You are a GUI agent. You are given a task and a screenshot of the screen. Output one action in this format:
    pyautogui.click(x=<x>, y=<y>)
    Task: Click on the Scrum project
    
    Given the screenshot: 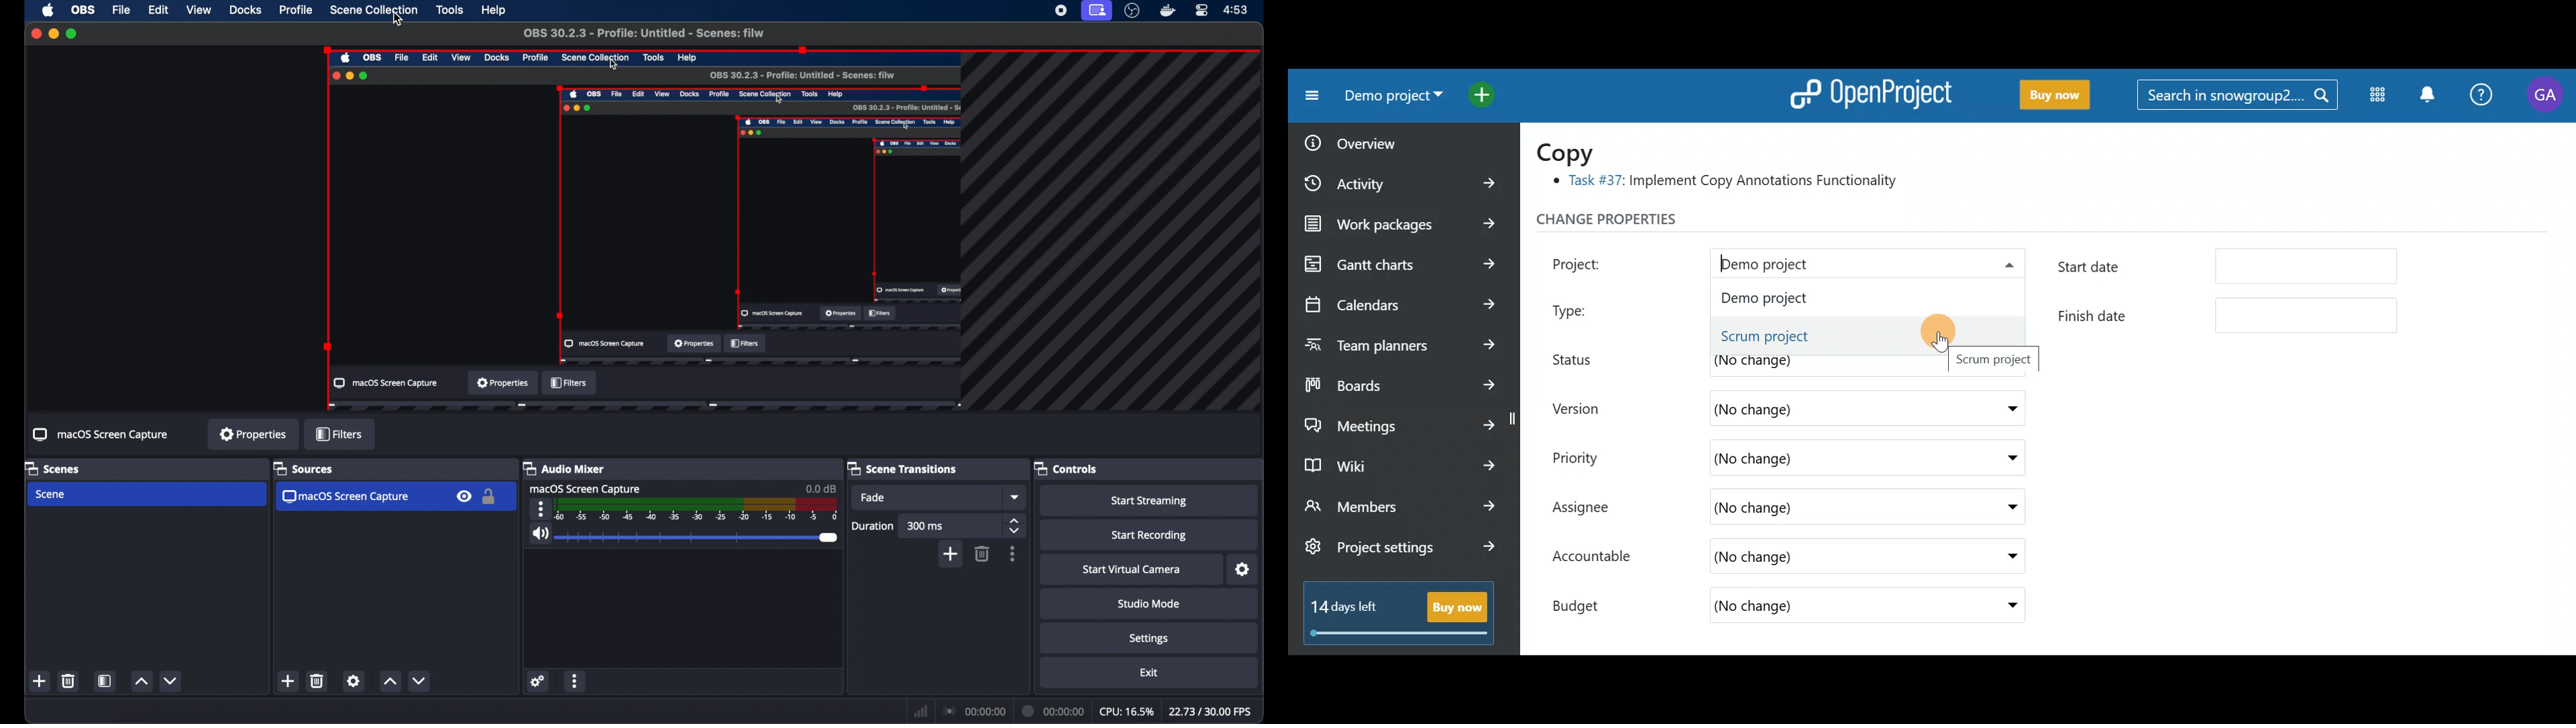 What is the action you would take?
    pyautogui.click(x=1997, y=361)
    